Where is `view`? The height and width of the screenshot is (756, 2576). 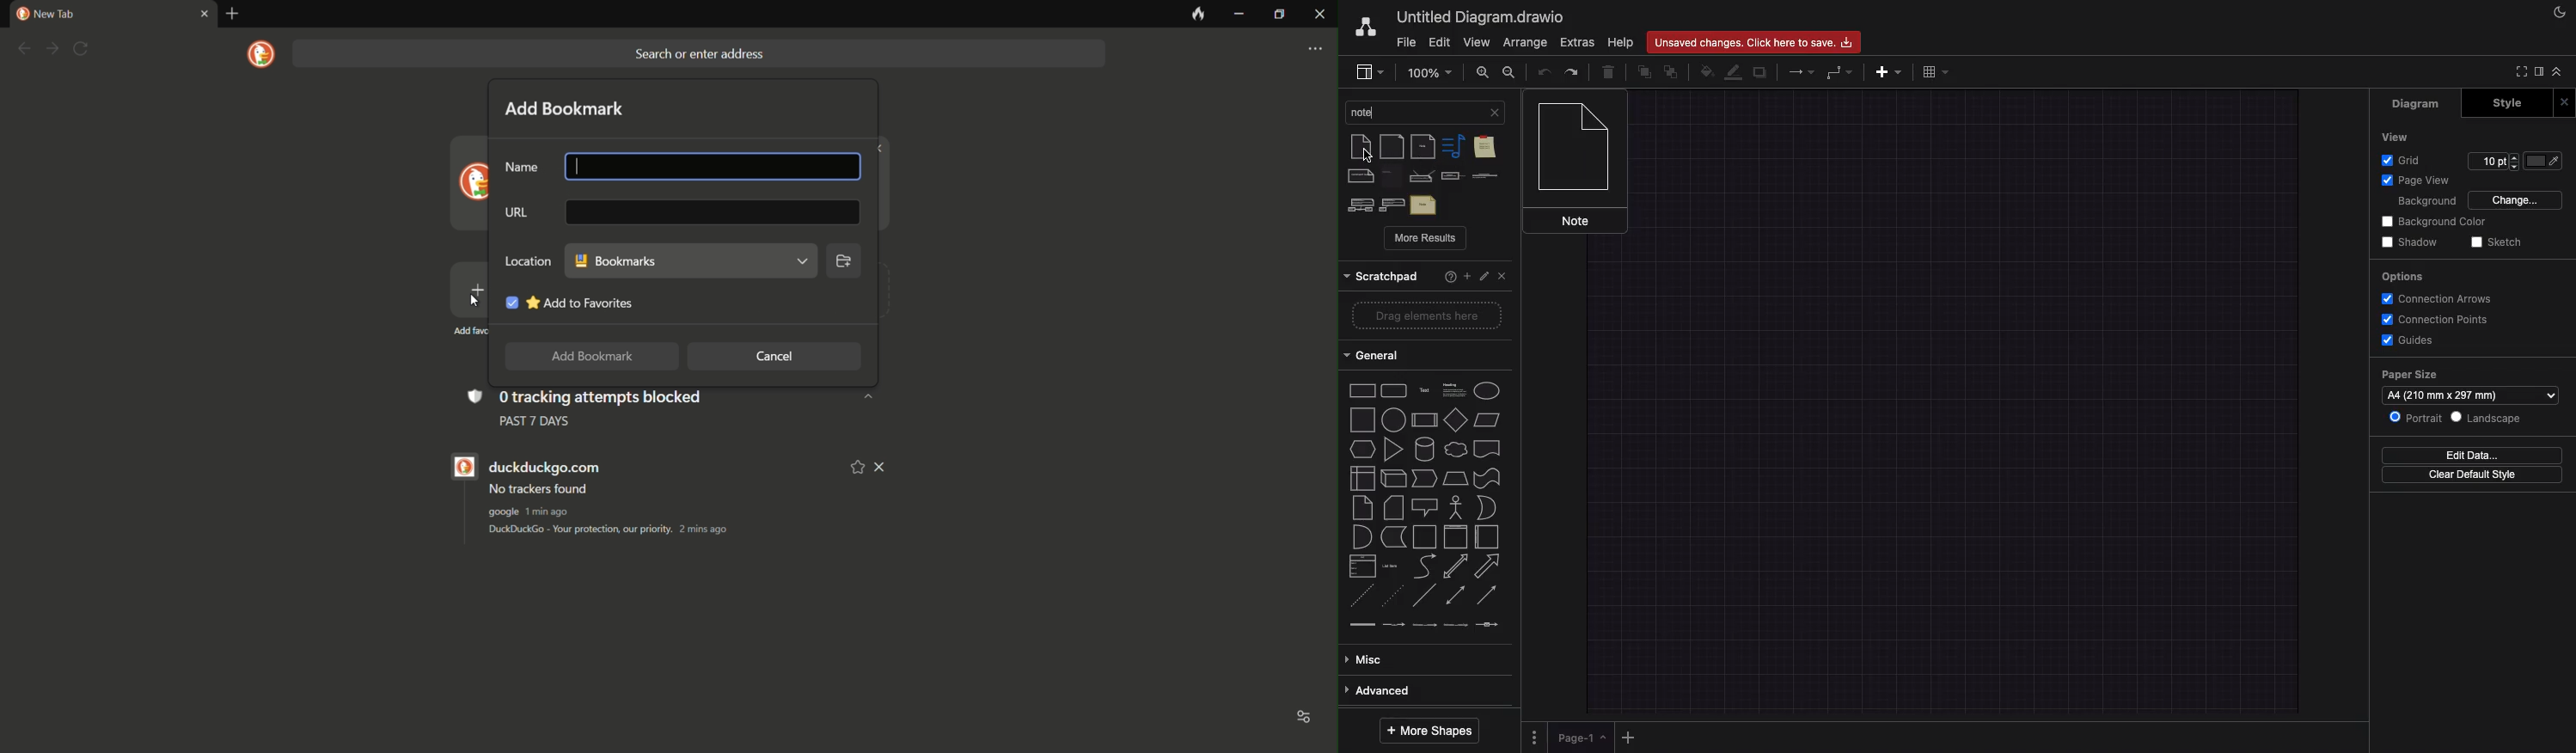 view is located at coordinates (1373, 70).